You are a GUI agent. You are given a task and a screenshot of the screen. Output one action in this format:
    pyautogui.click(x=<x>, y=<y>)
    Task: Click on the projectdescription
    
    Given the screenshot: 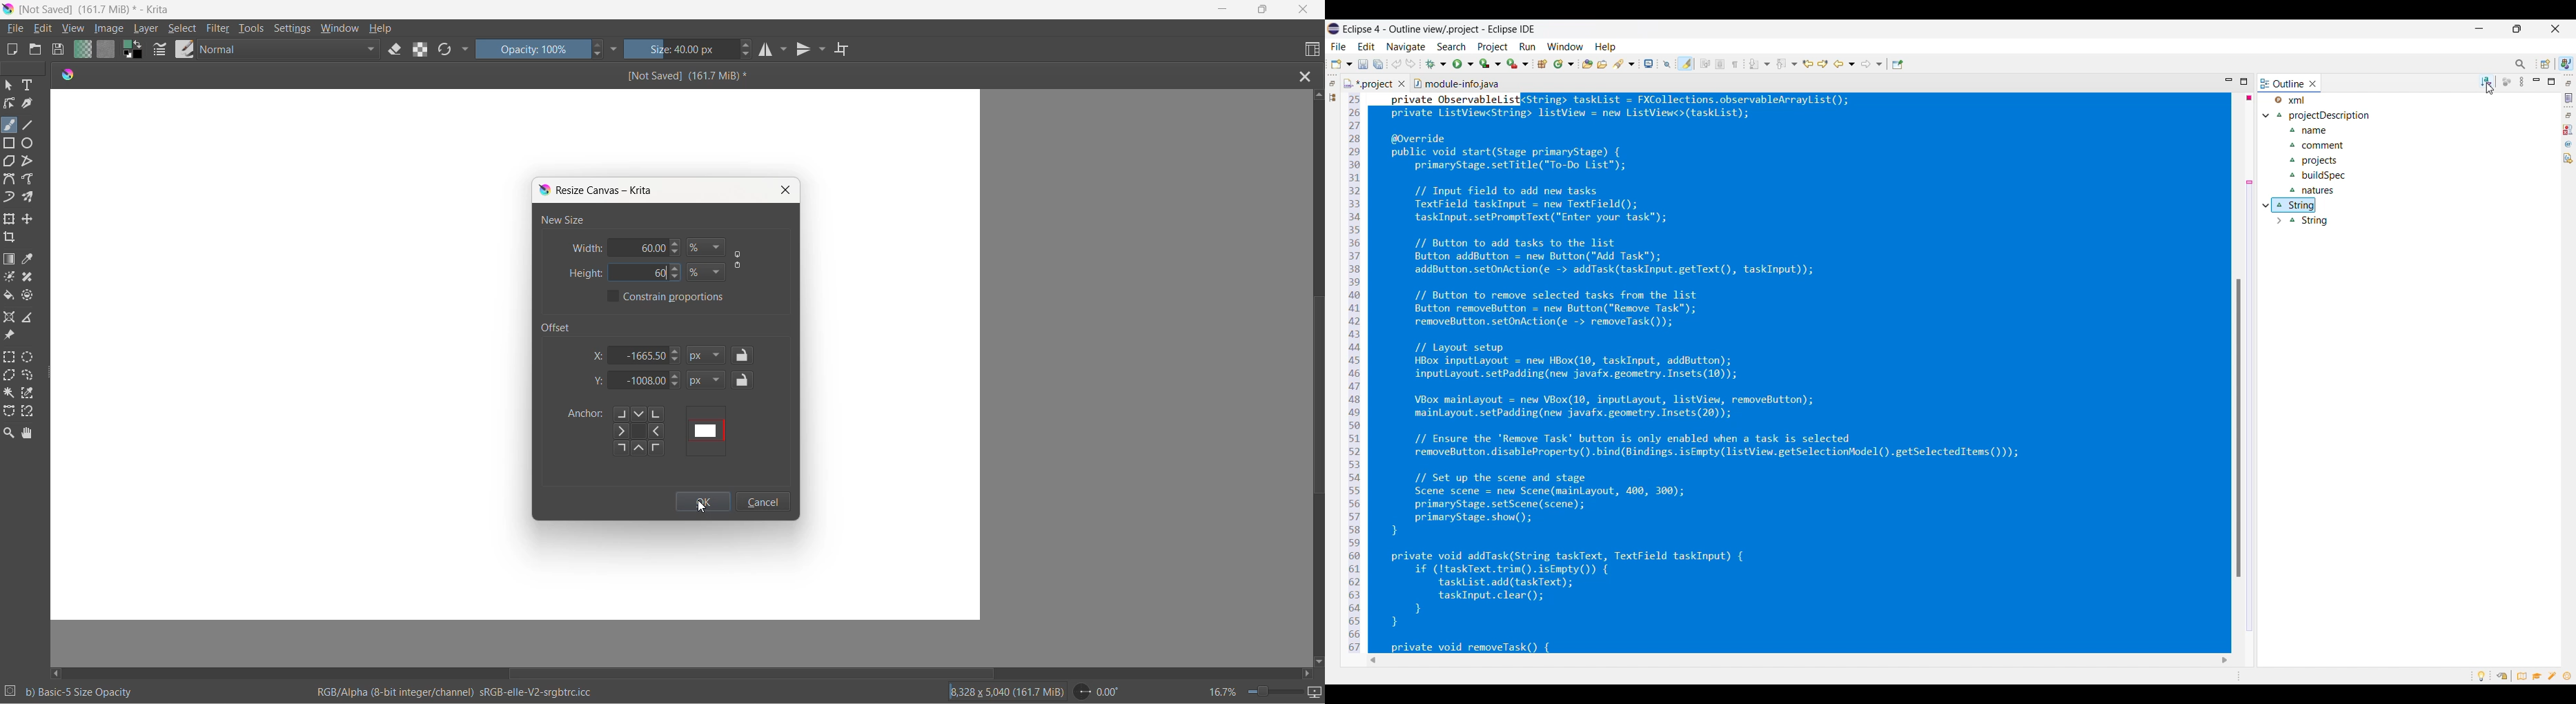 What is the action you would take?
    pyautogui.click(x=2332, y=132)
    